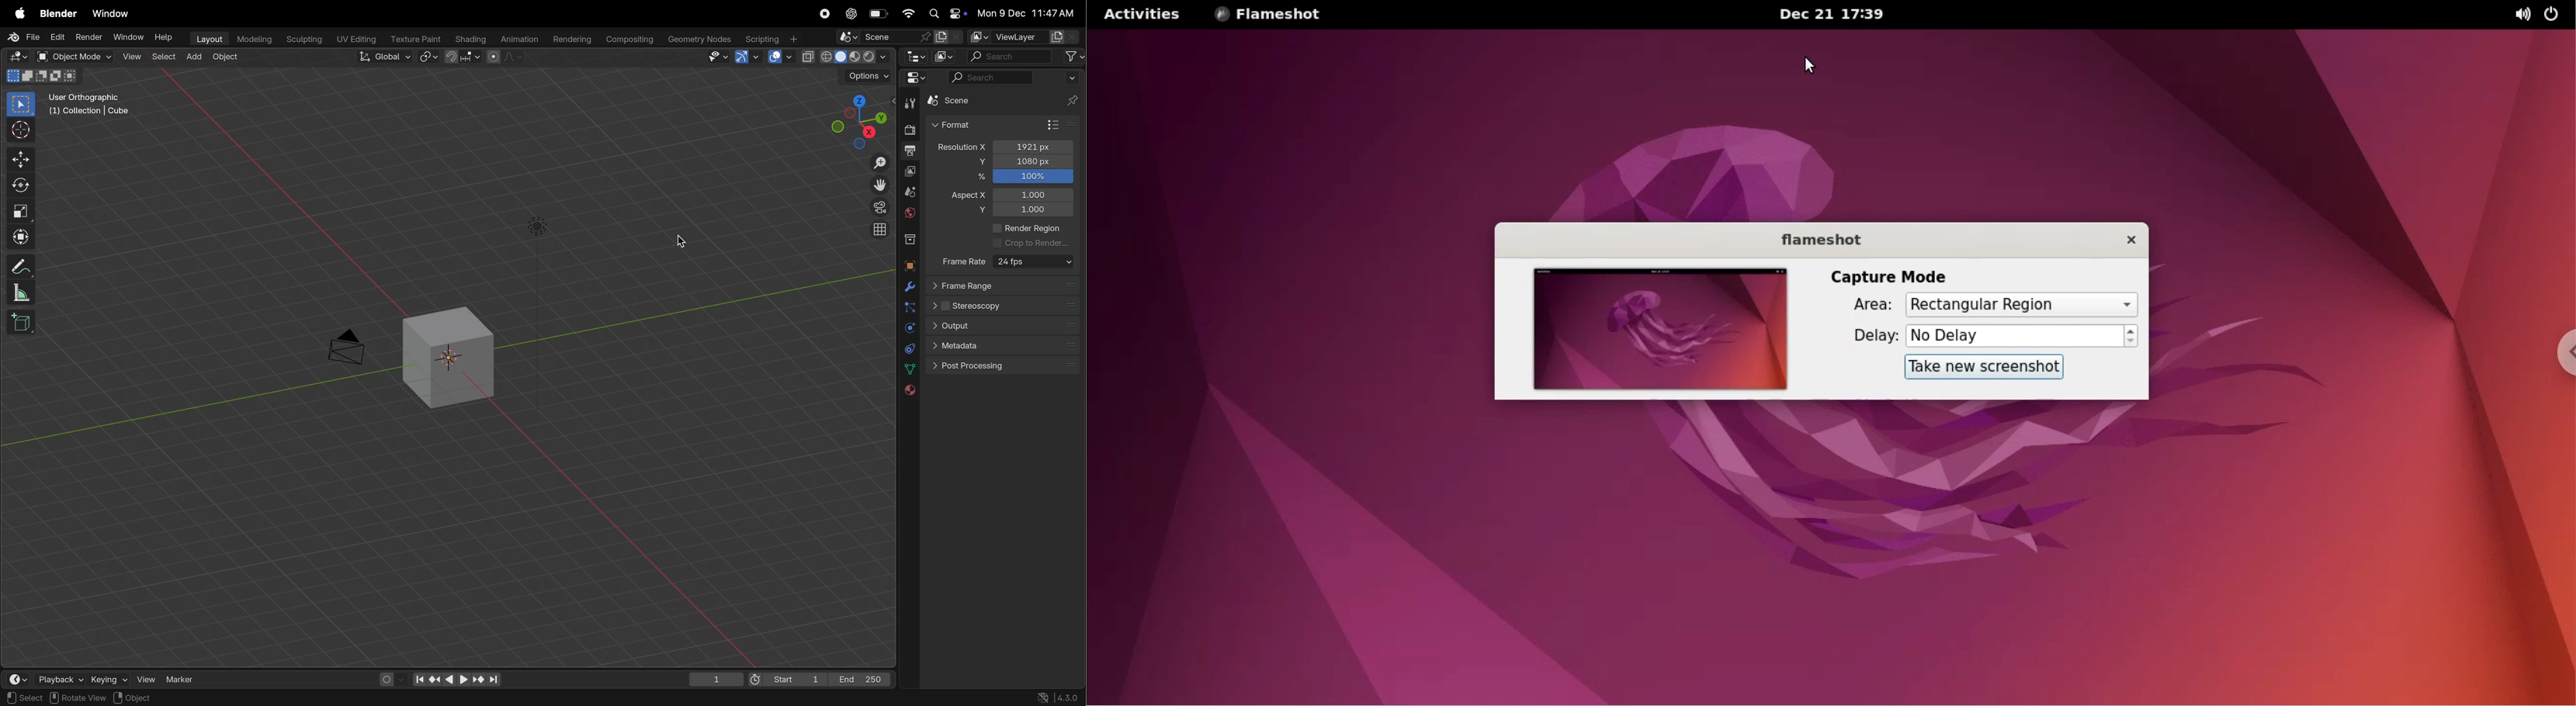 Image resolution: width=2576 pixels, height=728 pixels. Describe the element at coordinates (908, 326) in the screenshot. I see `physics` at that location.